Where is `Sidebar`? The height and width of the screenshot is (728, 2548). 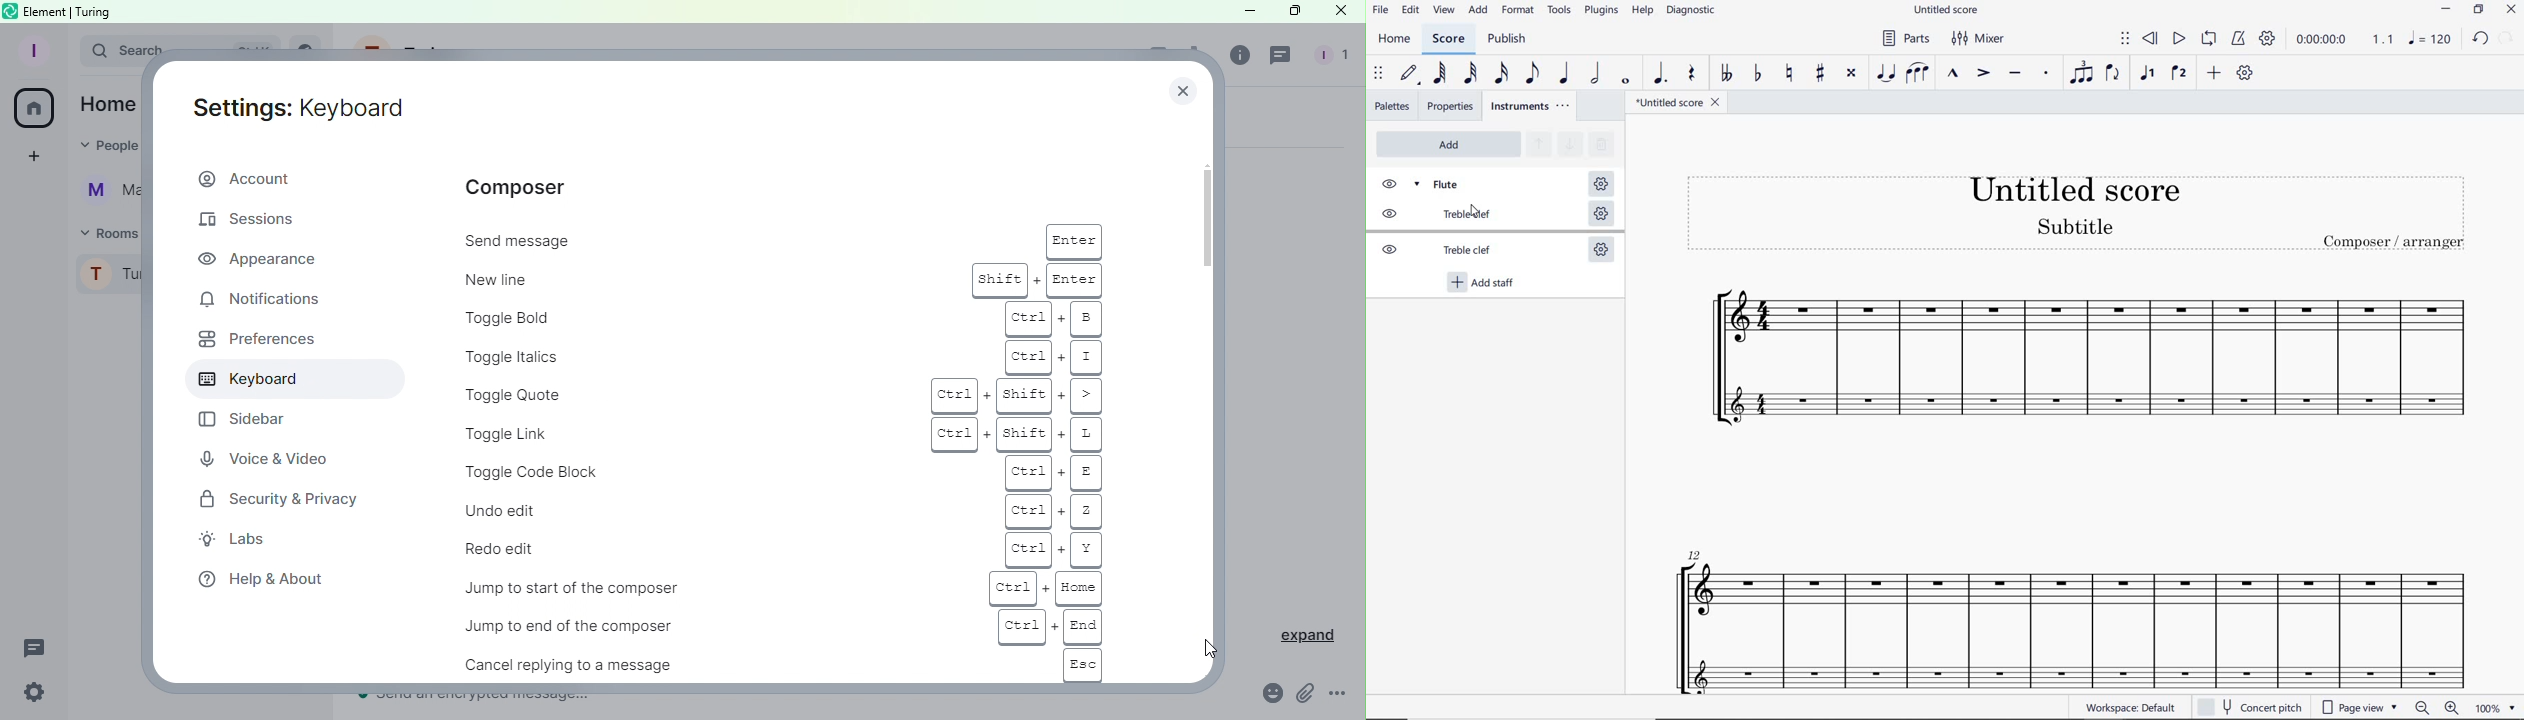 Sidebar is located at coordinates (239, 420).